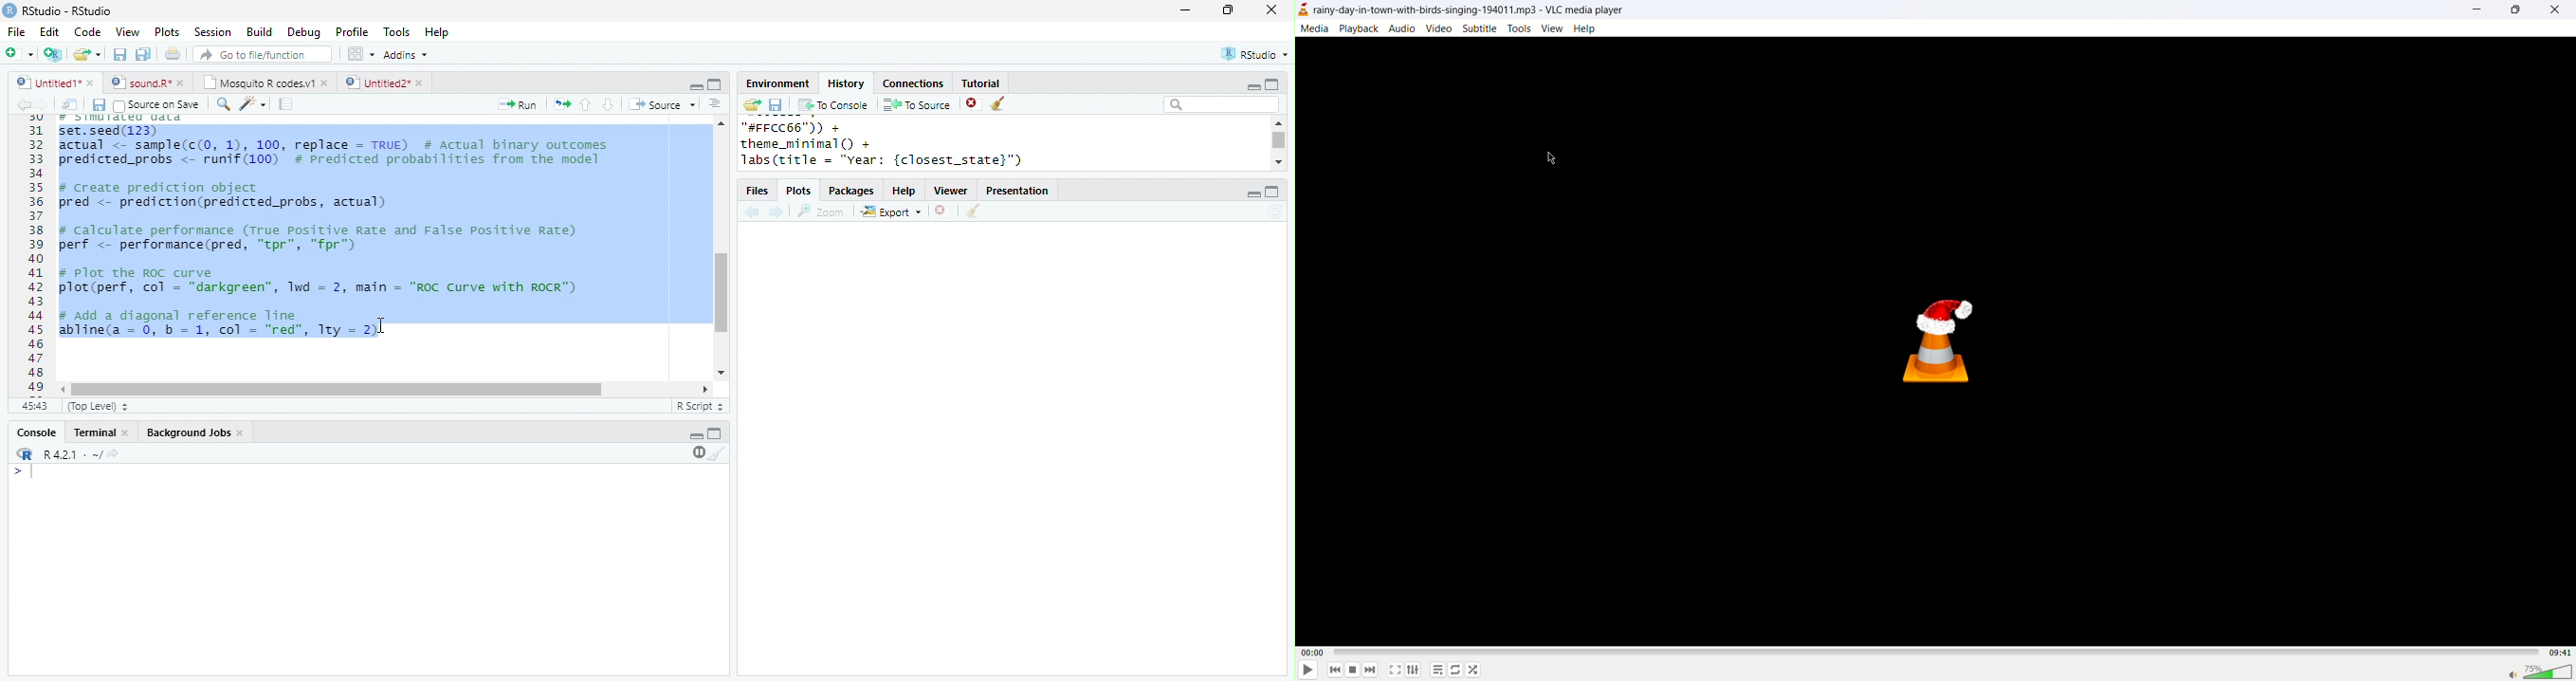 Image resolution: width=2576 pixels, height=700 pixels. What do you see at coordinates (999, 104) in the screenshot?
I see `clear` at bounding box center [999, 104].